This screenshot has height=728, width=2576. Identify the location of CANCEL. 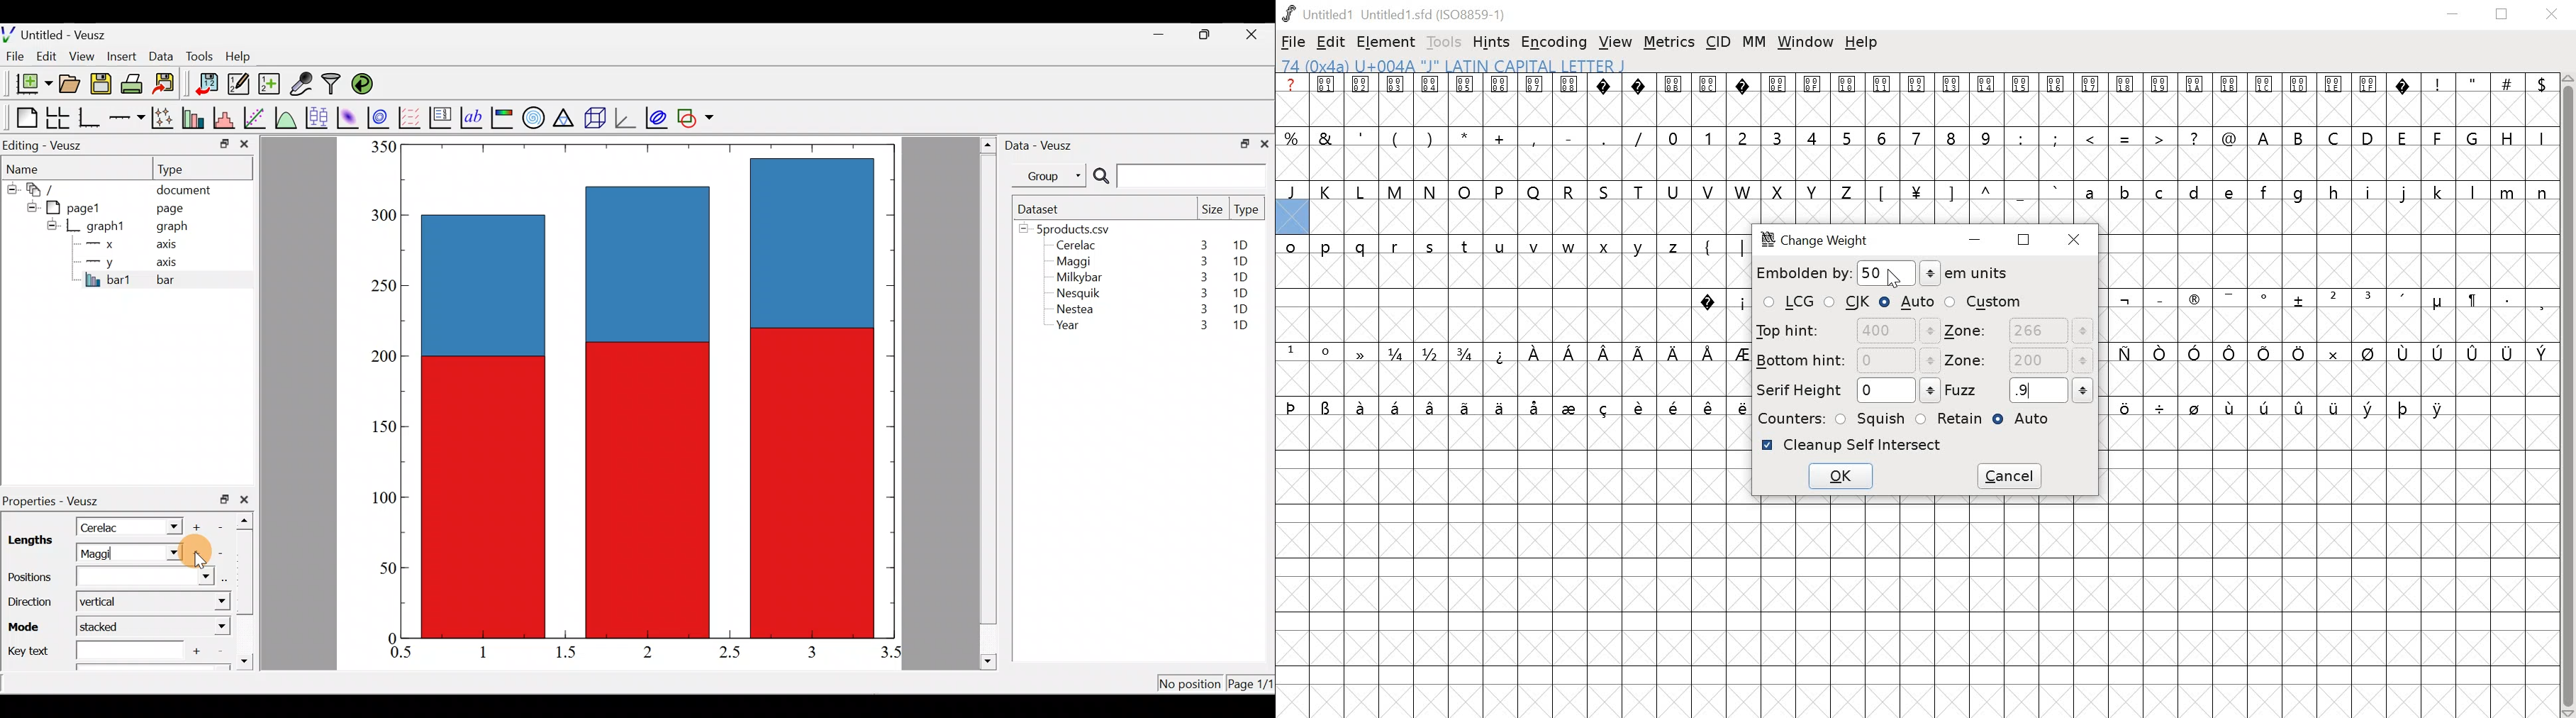
(2011, 475).